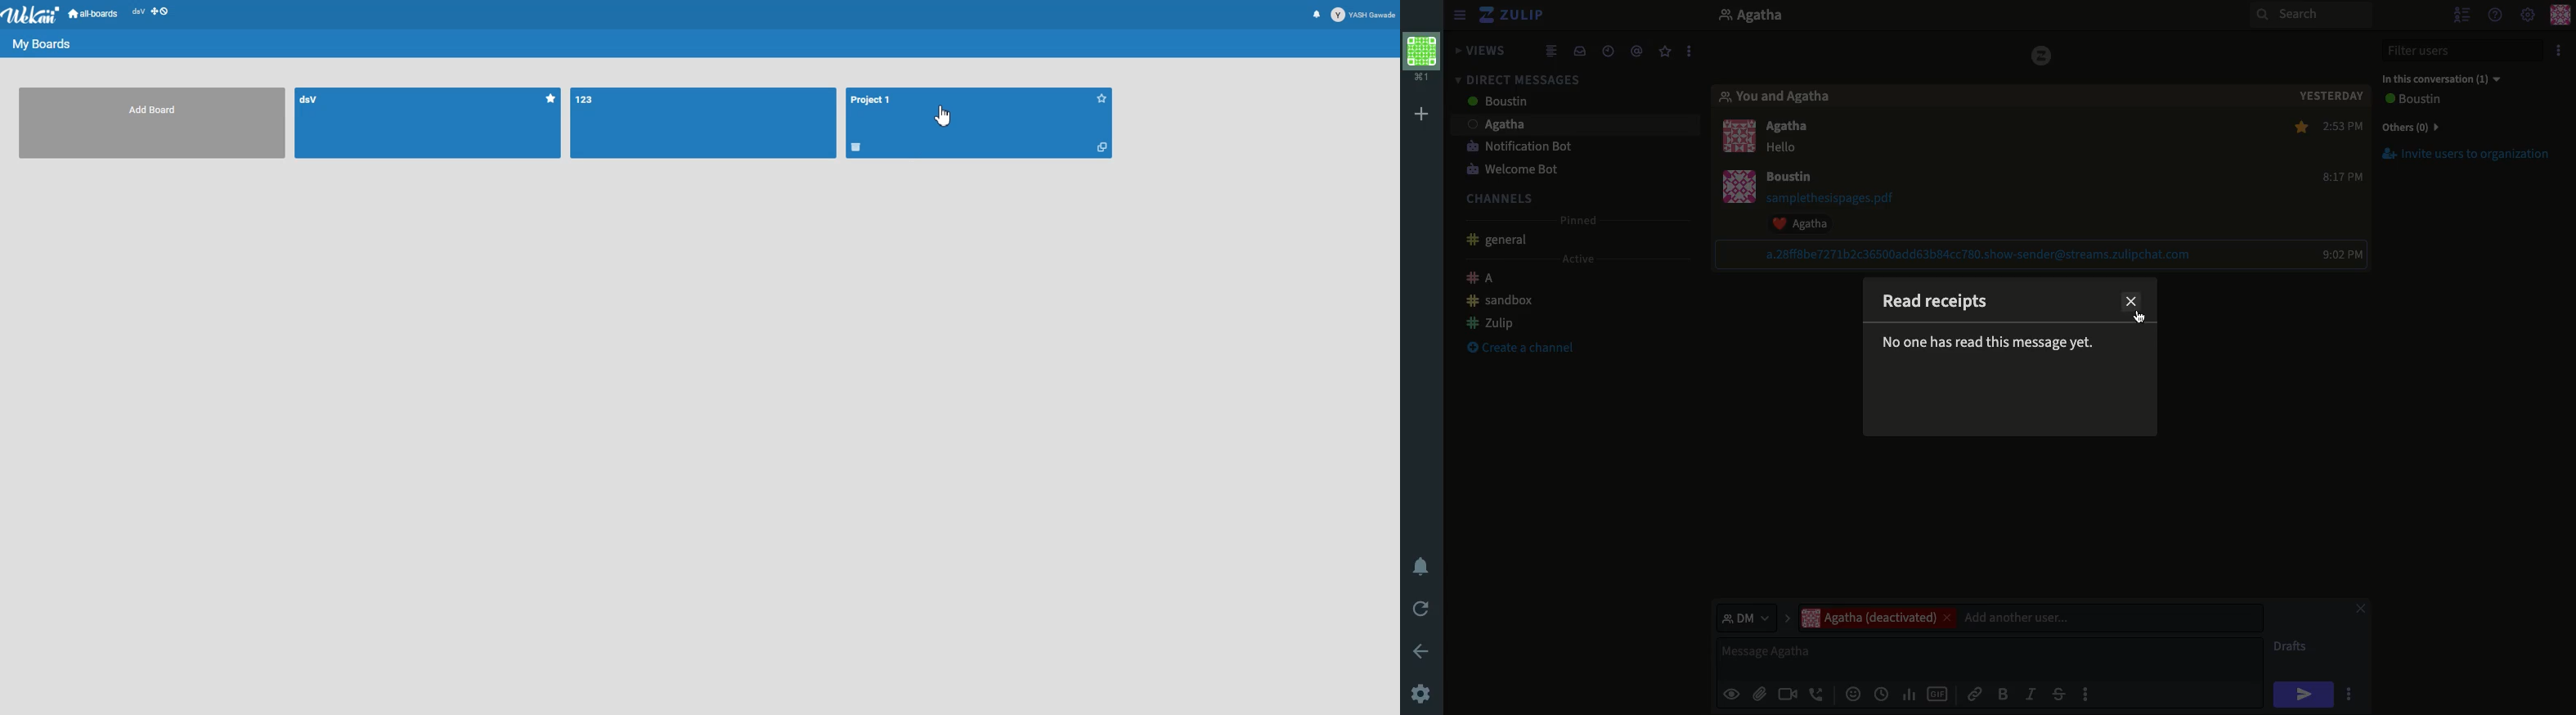  I want to click on Link, so click(1975, 691).